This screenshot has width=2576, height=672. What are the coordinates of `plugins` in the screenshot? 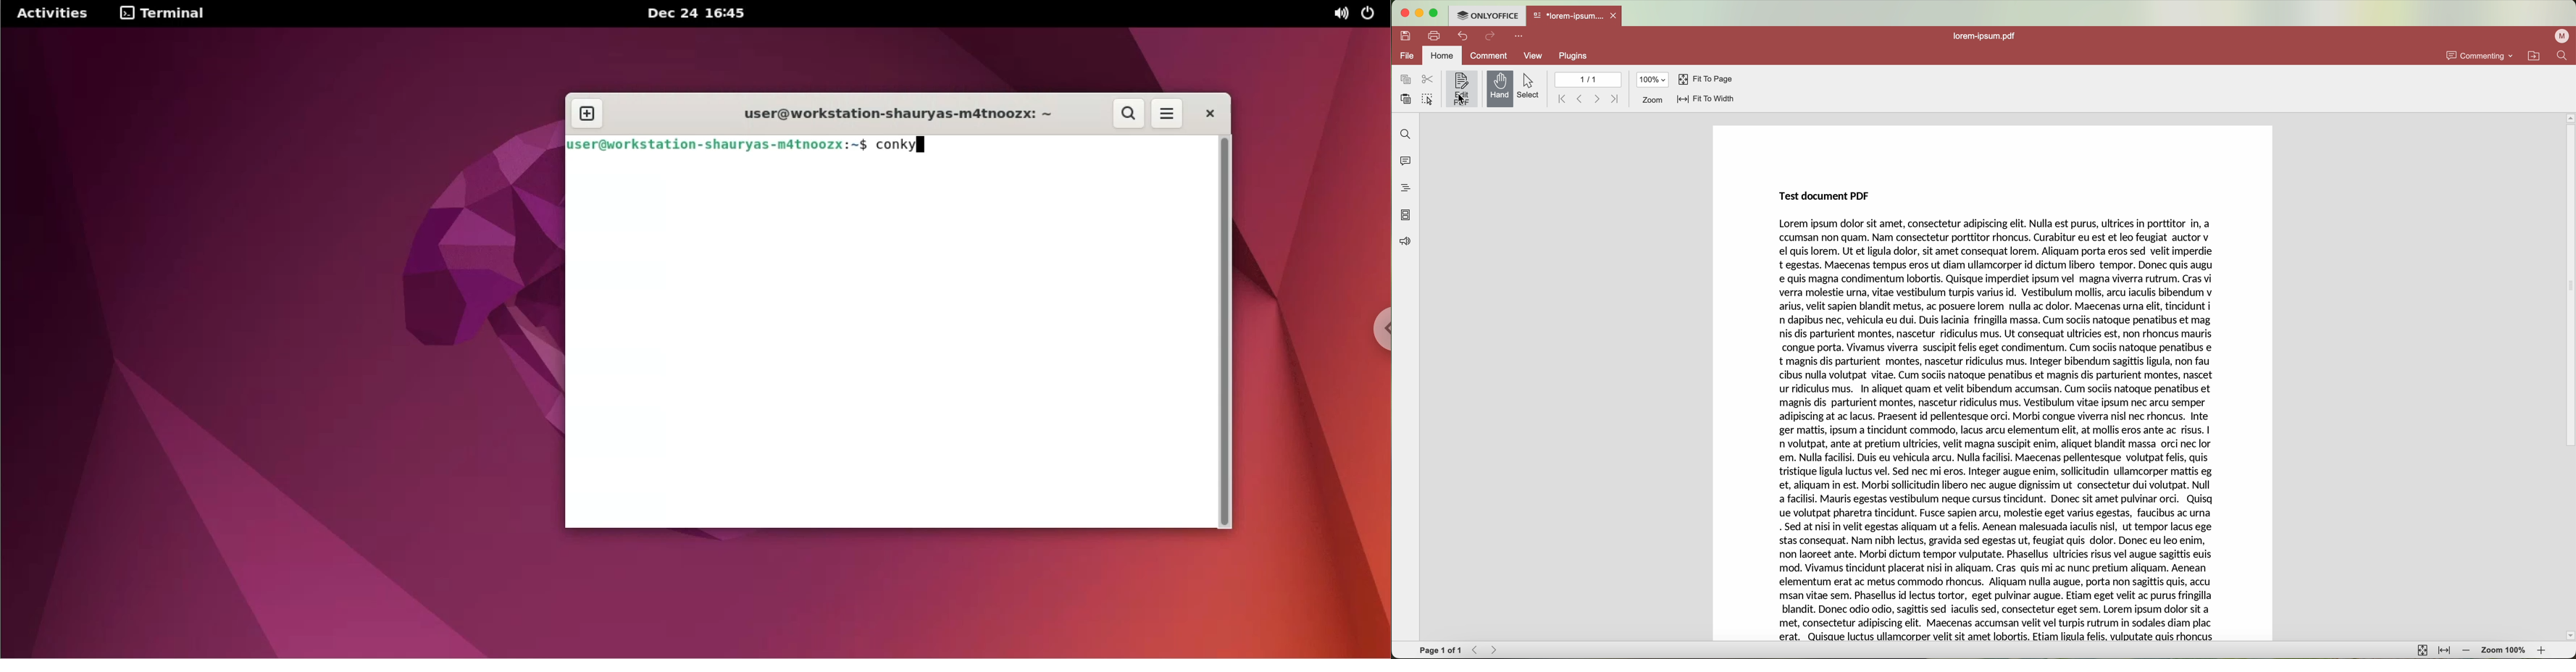 It's located at (1574, 56).